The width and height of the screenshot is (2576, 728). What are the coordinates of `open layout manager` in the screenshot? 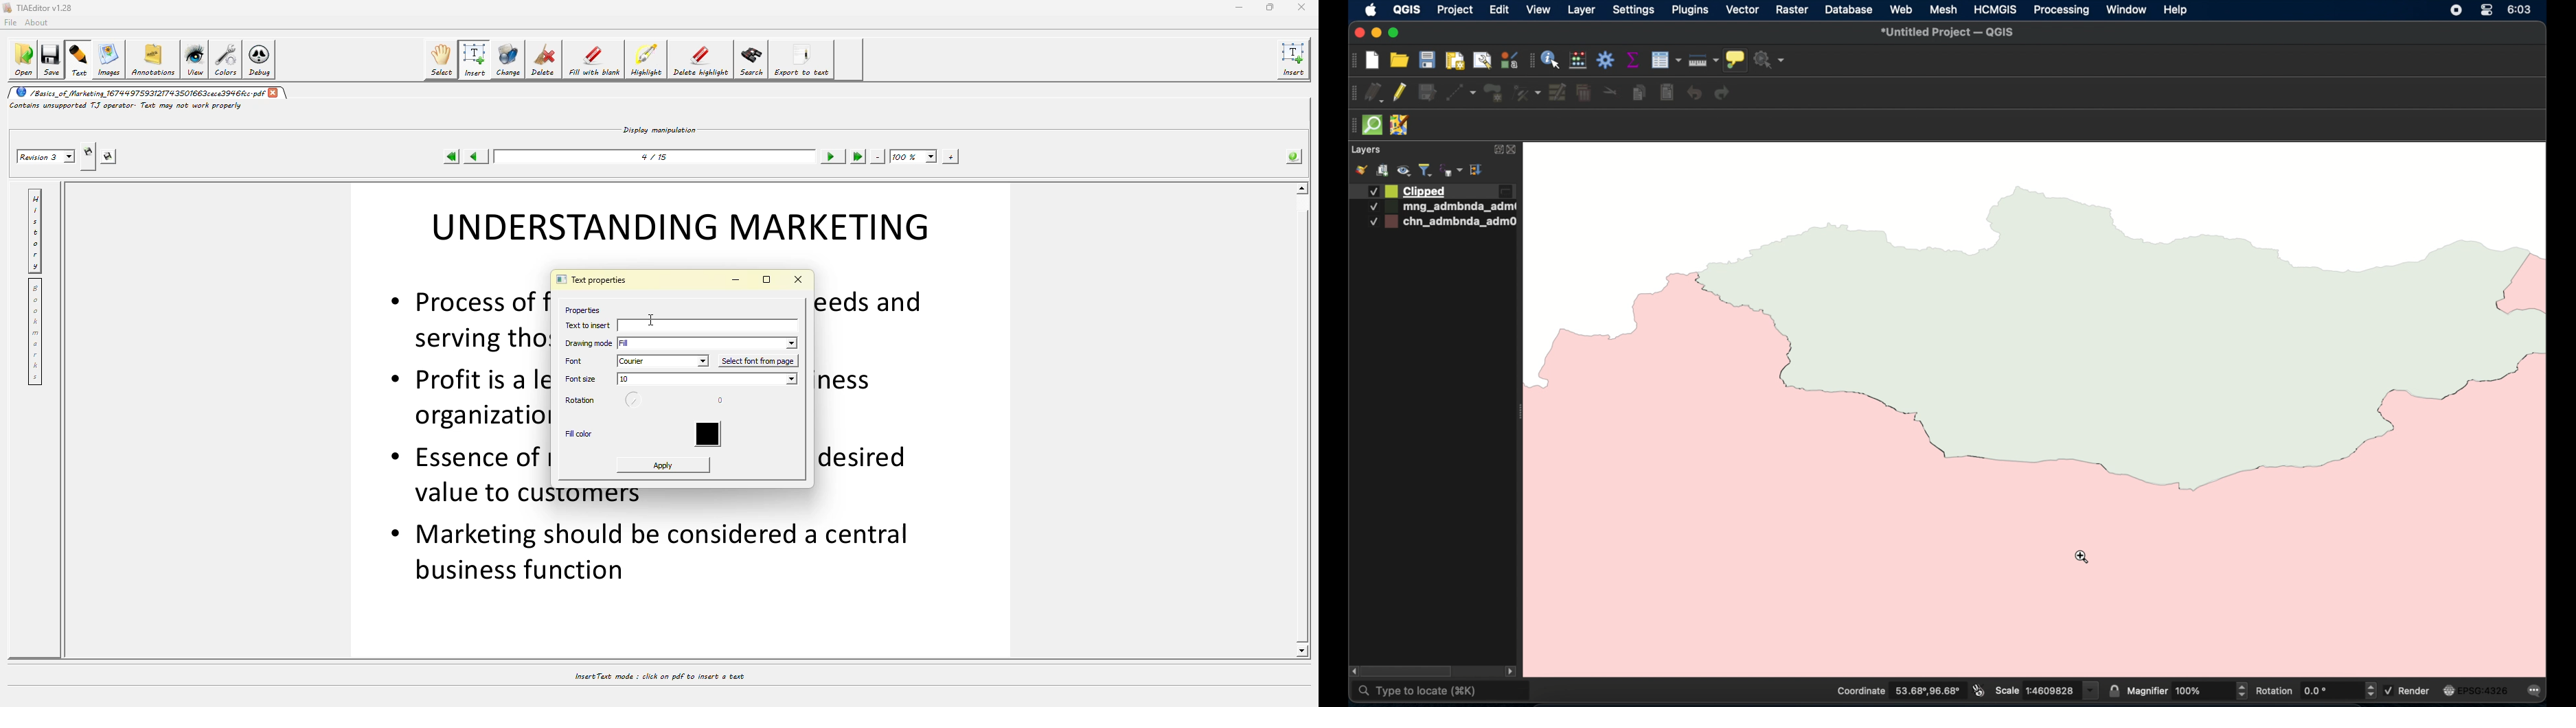 It's located at (1482, 62).